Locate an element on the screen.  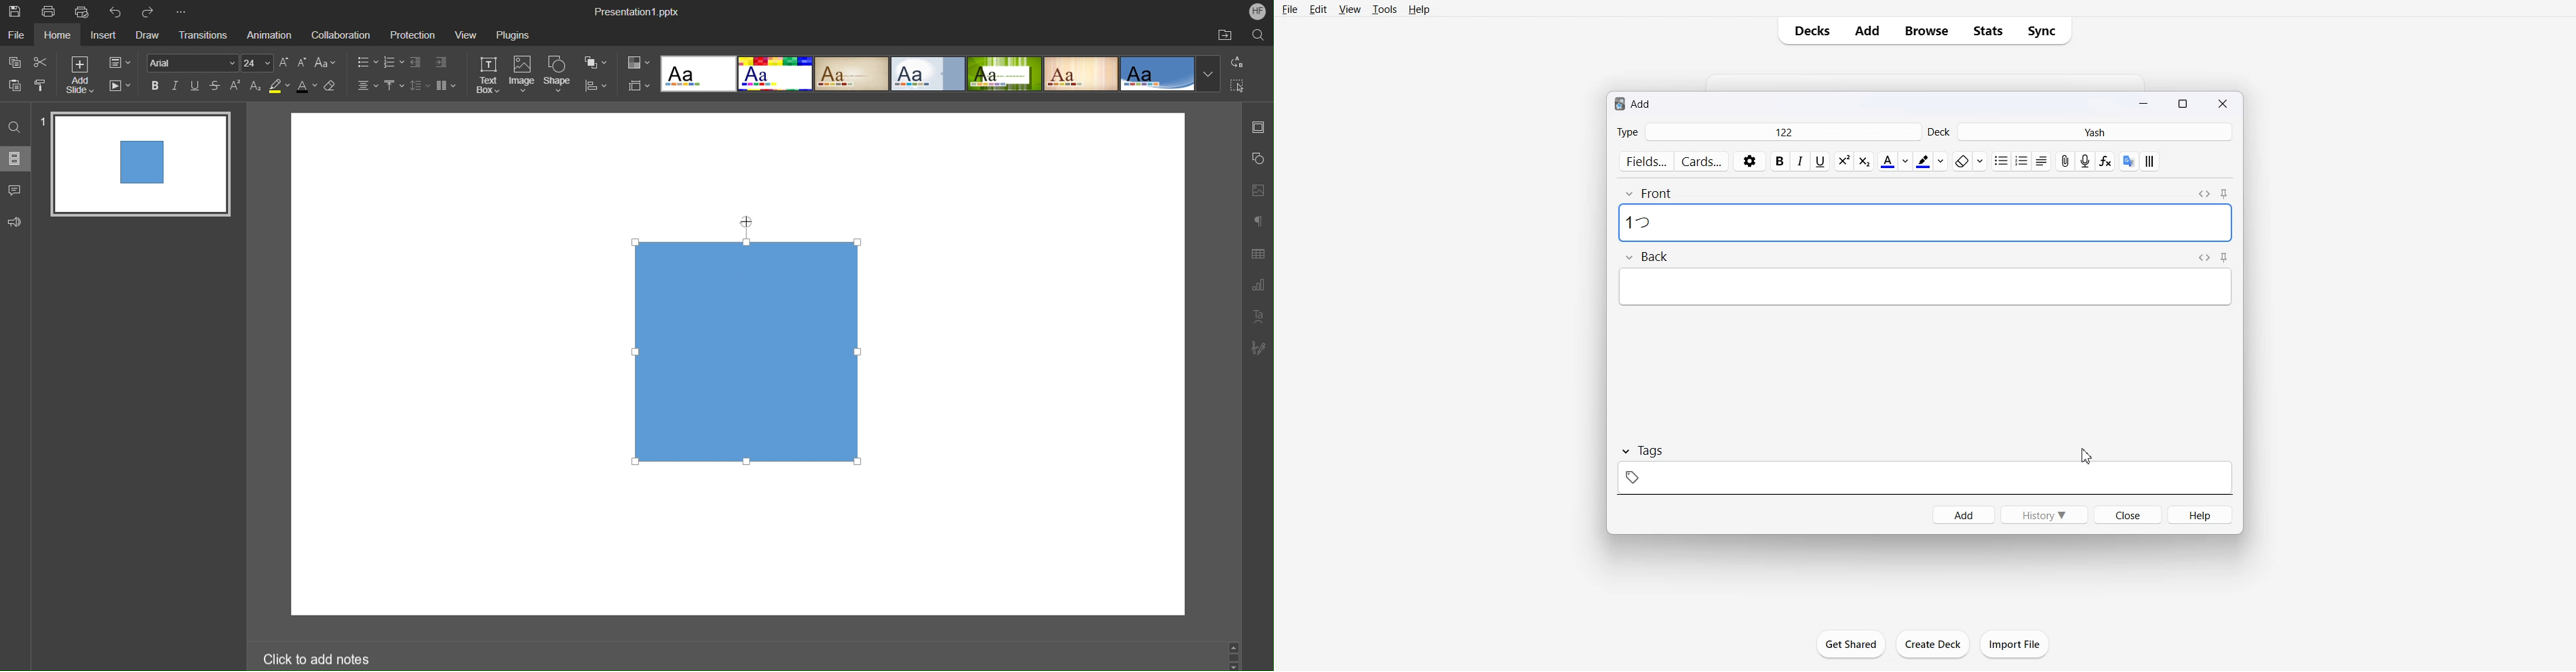
Slide 1 is located at coordinates (138, 165).